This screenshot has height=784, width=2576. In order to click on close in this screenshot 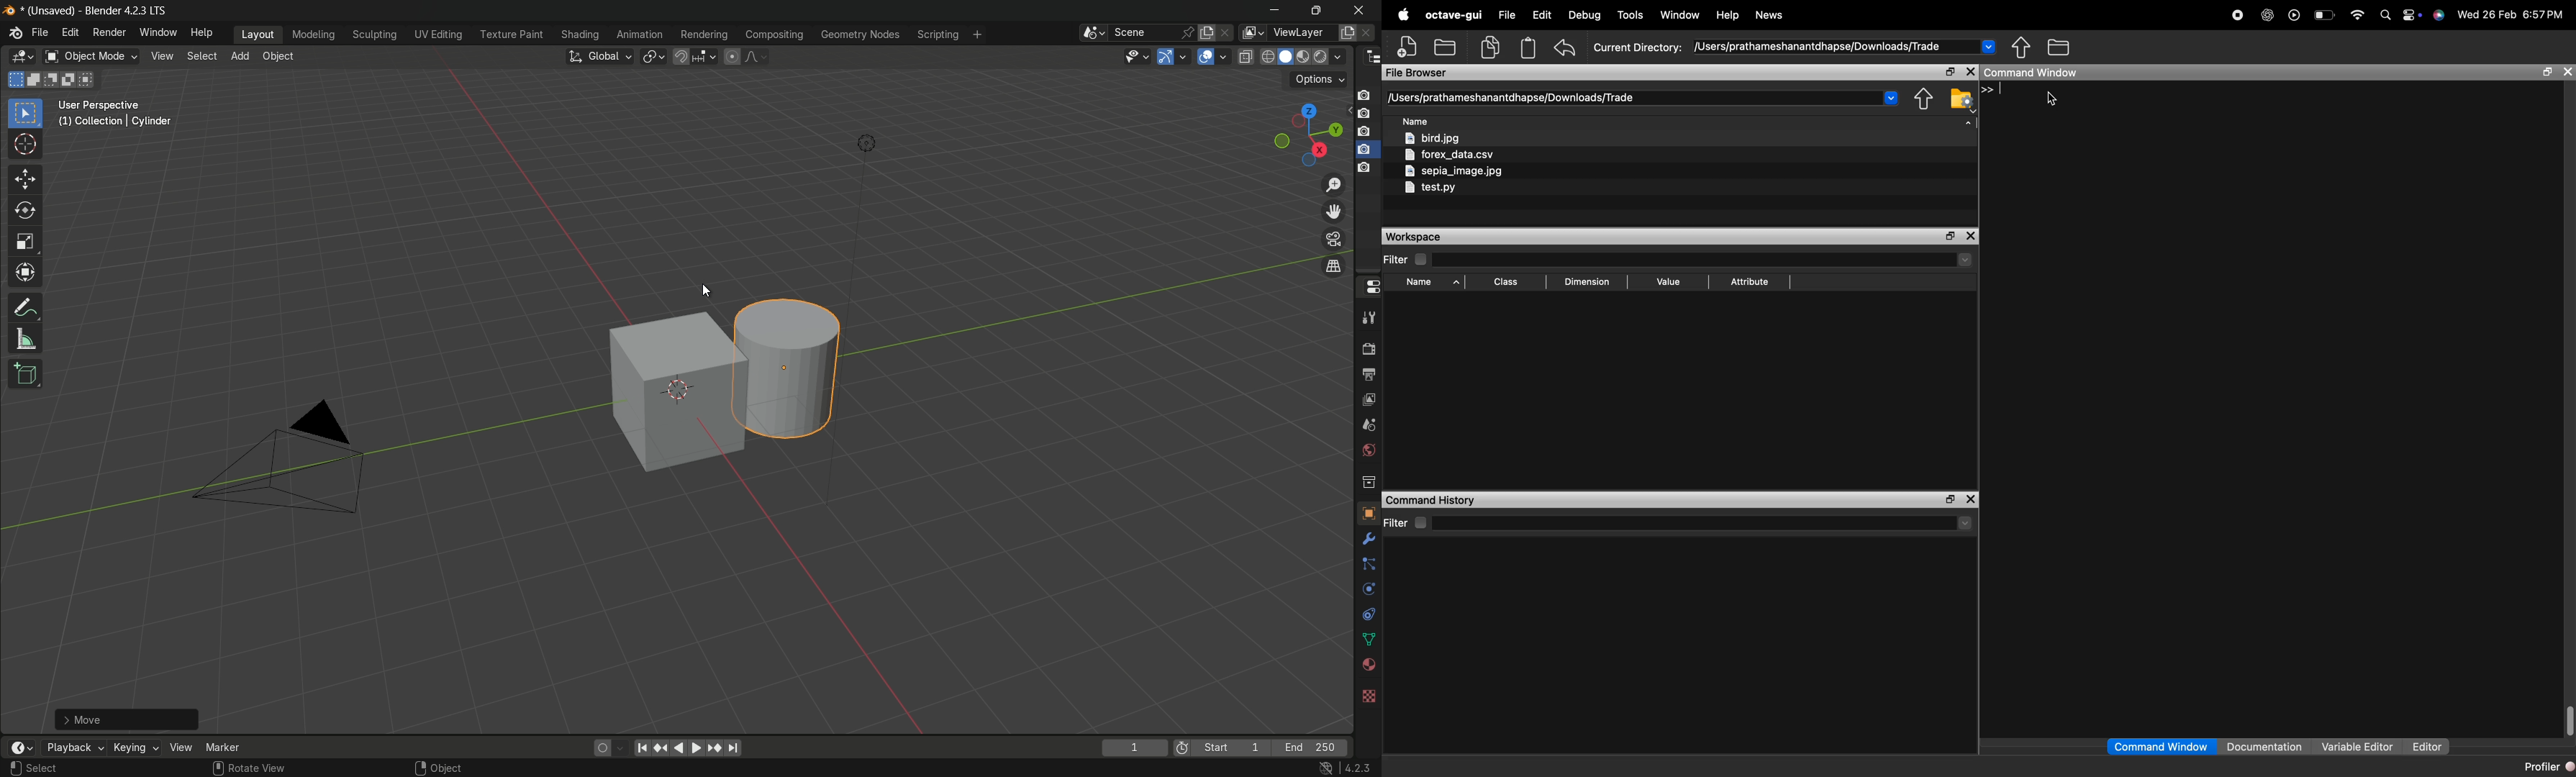, I will do `click(1968, 72)`.